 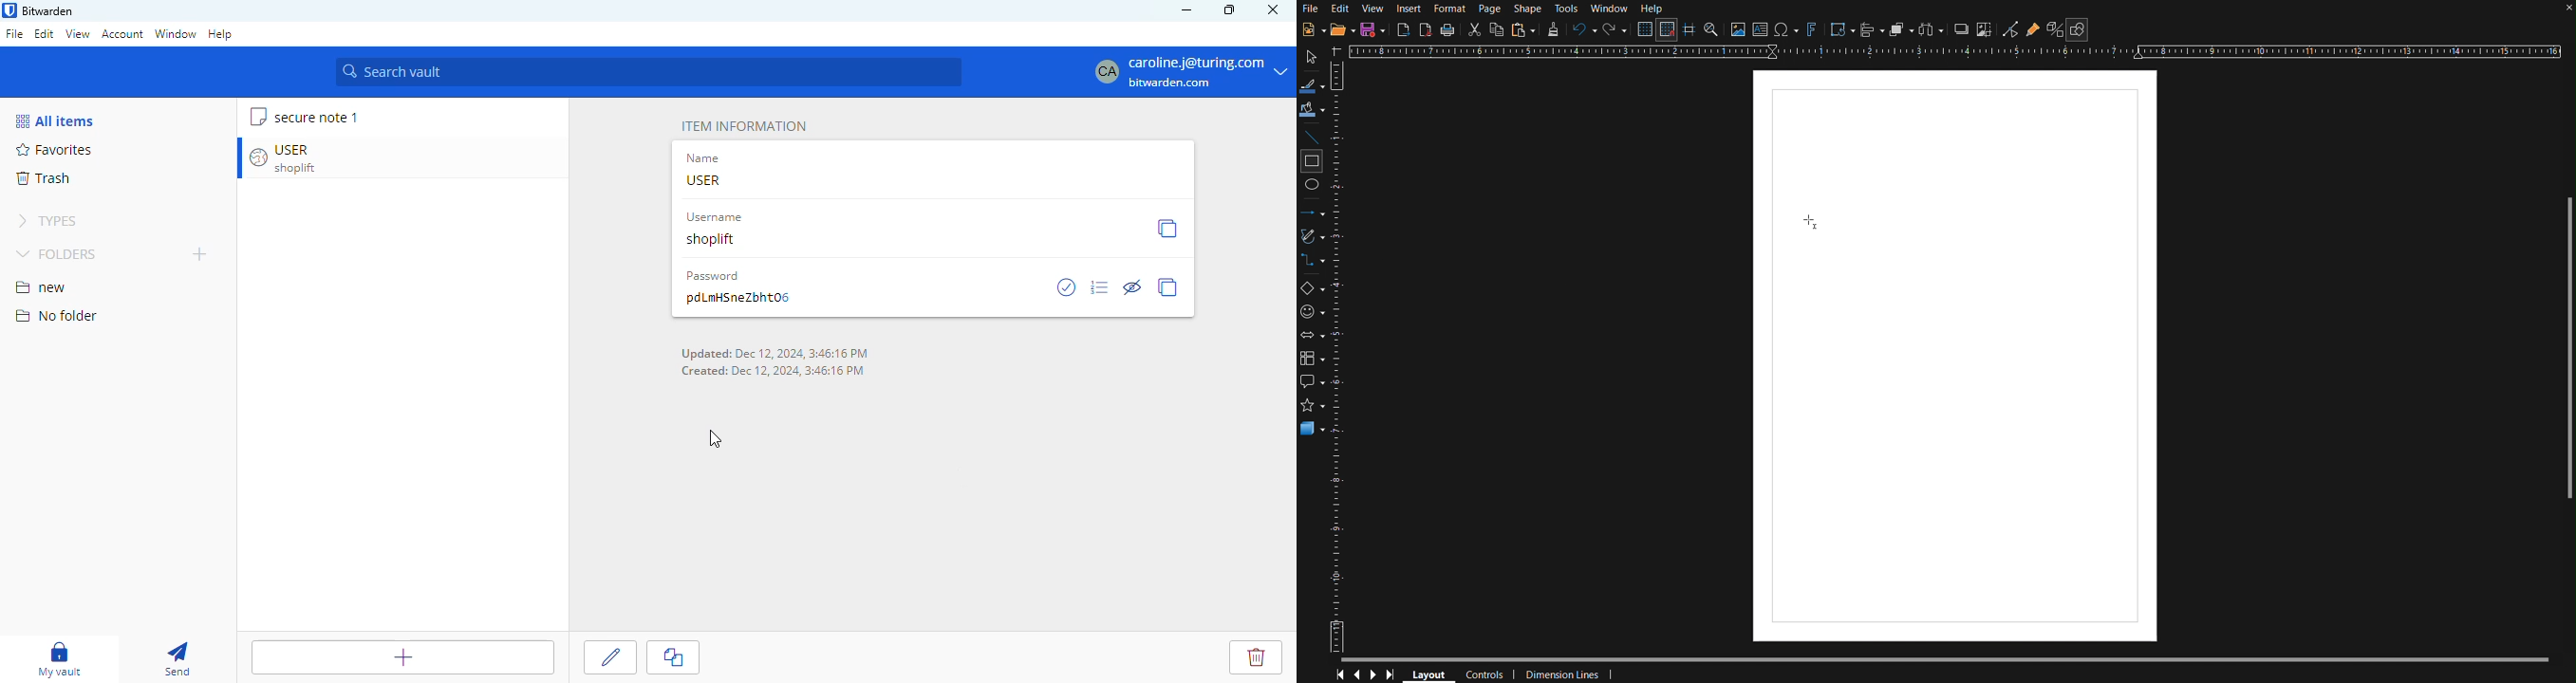 I want to click on bitwarden, so click(x=48, y=10).